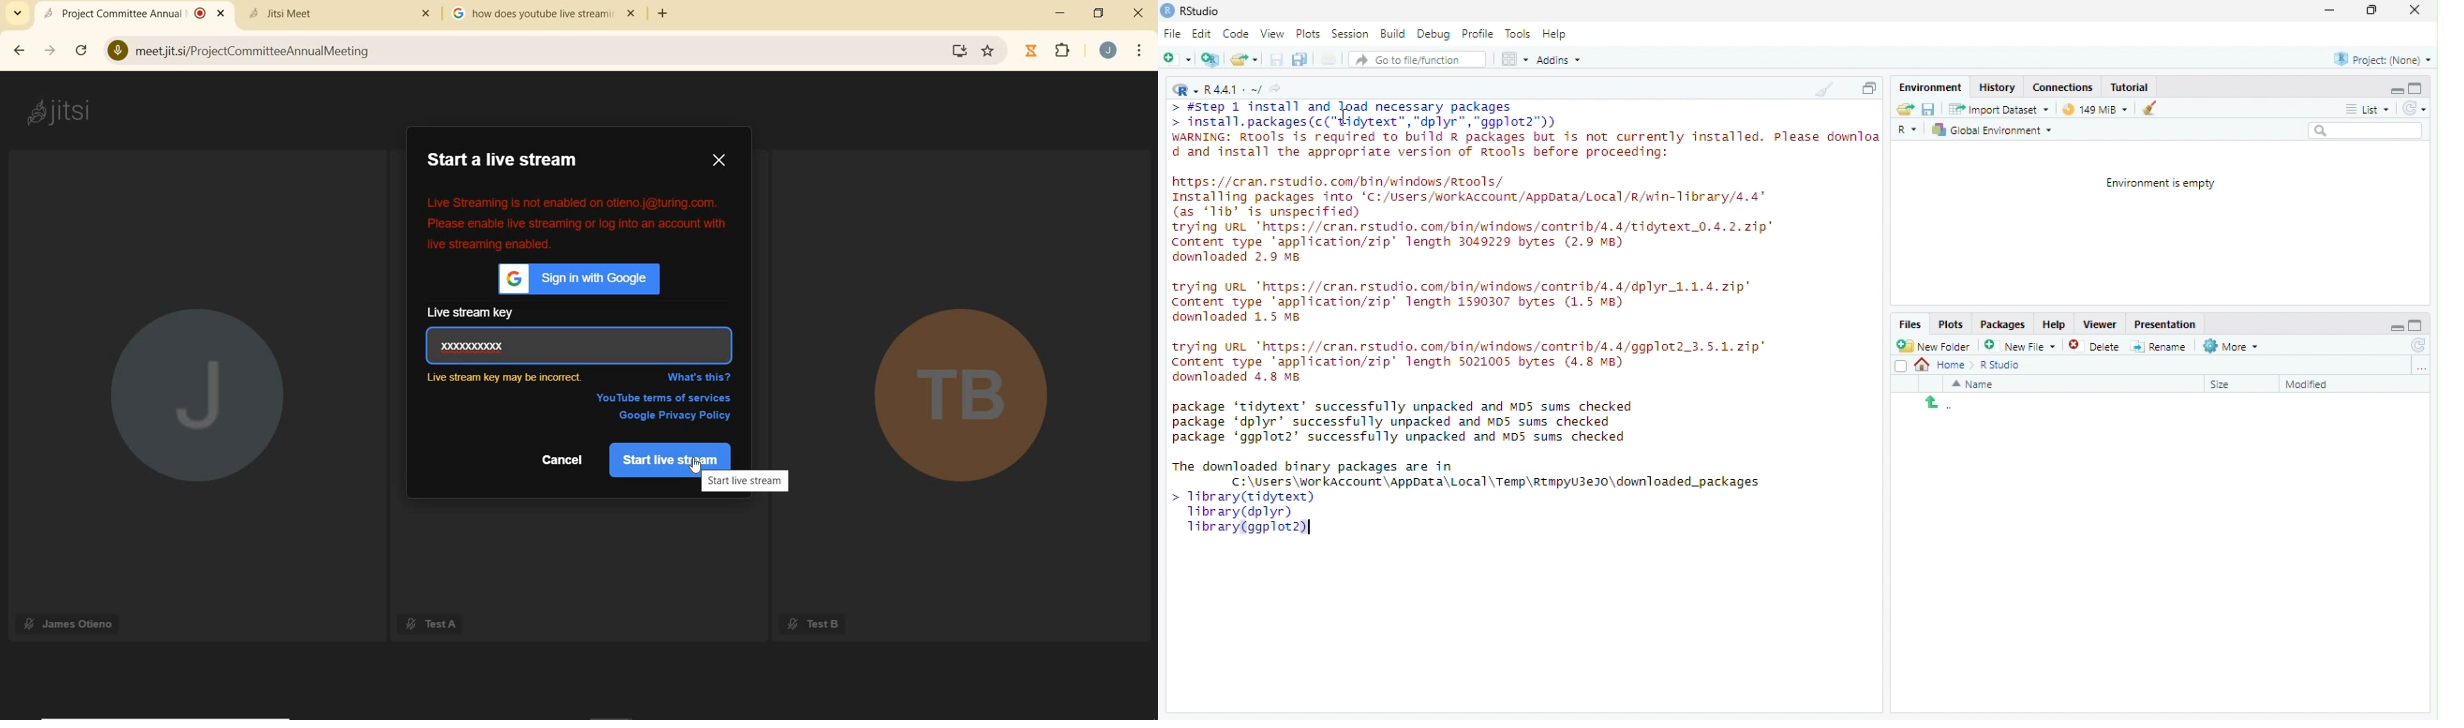  I want to click on View, so click(1272, 34).